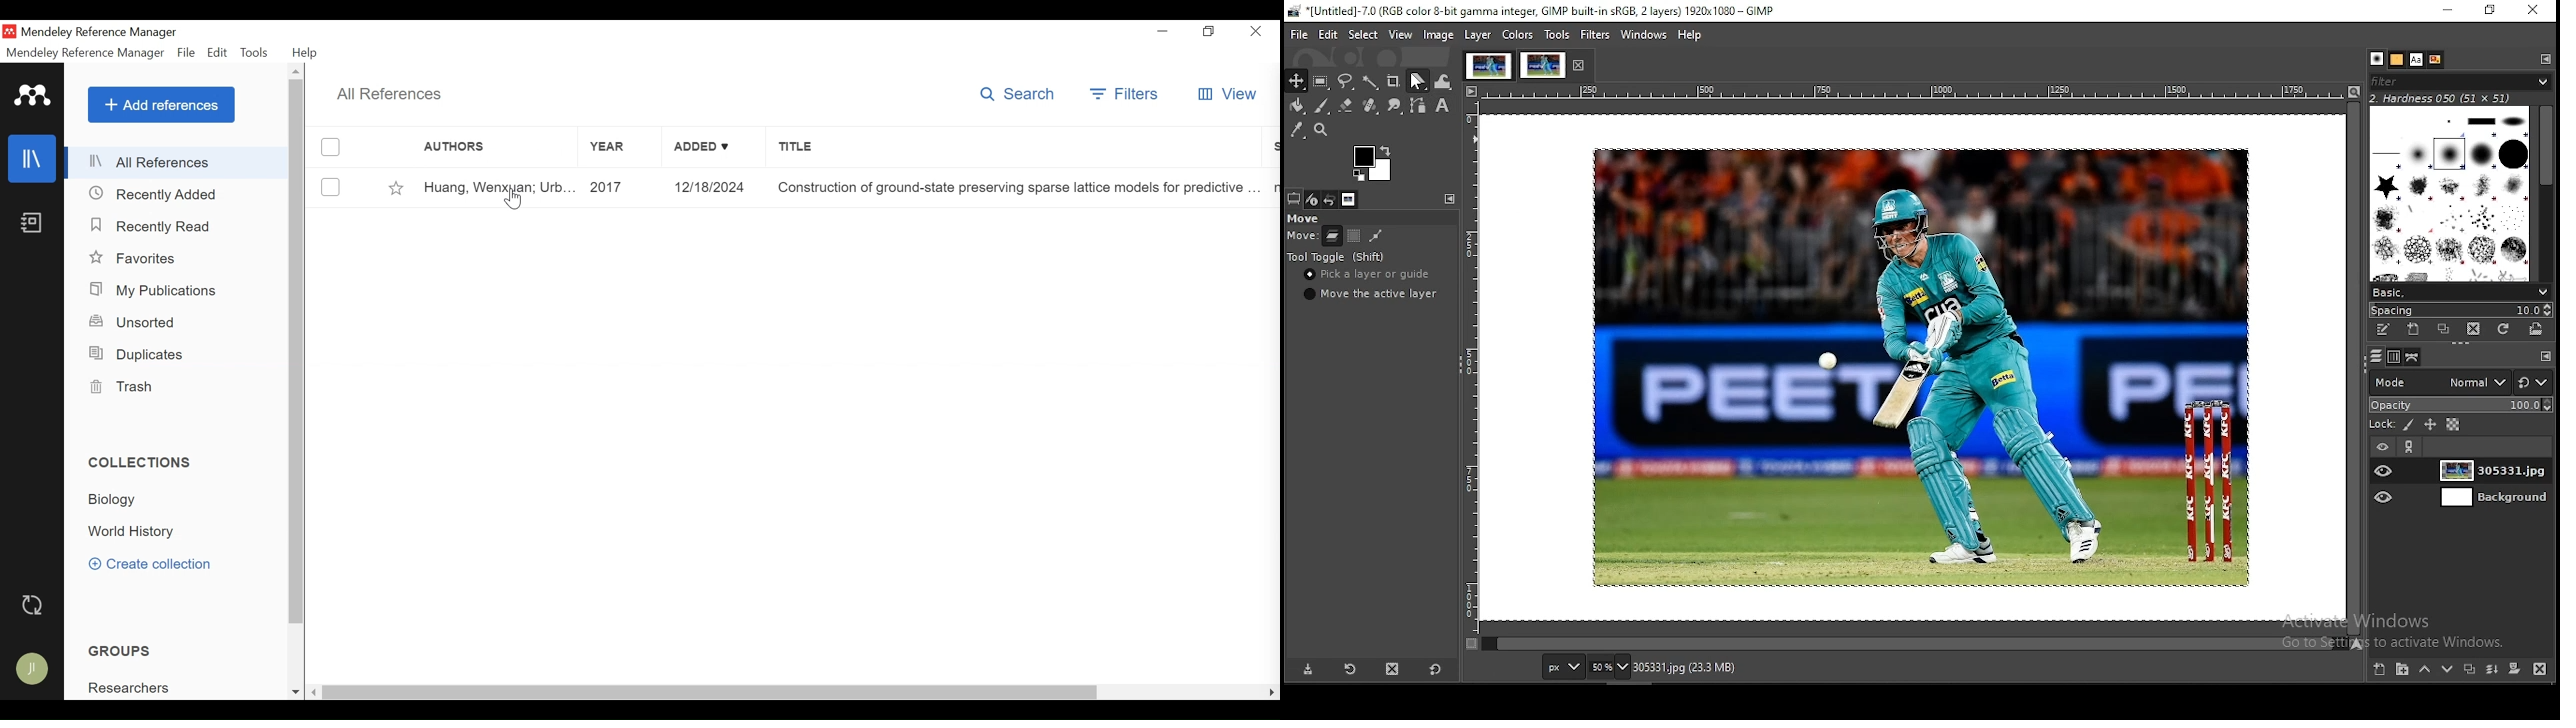  What do you see at coordinates (1299, 130) in the screenshot?
I see `color picker tool` at bounding box center [1299, 130].